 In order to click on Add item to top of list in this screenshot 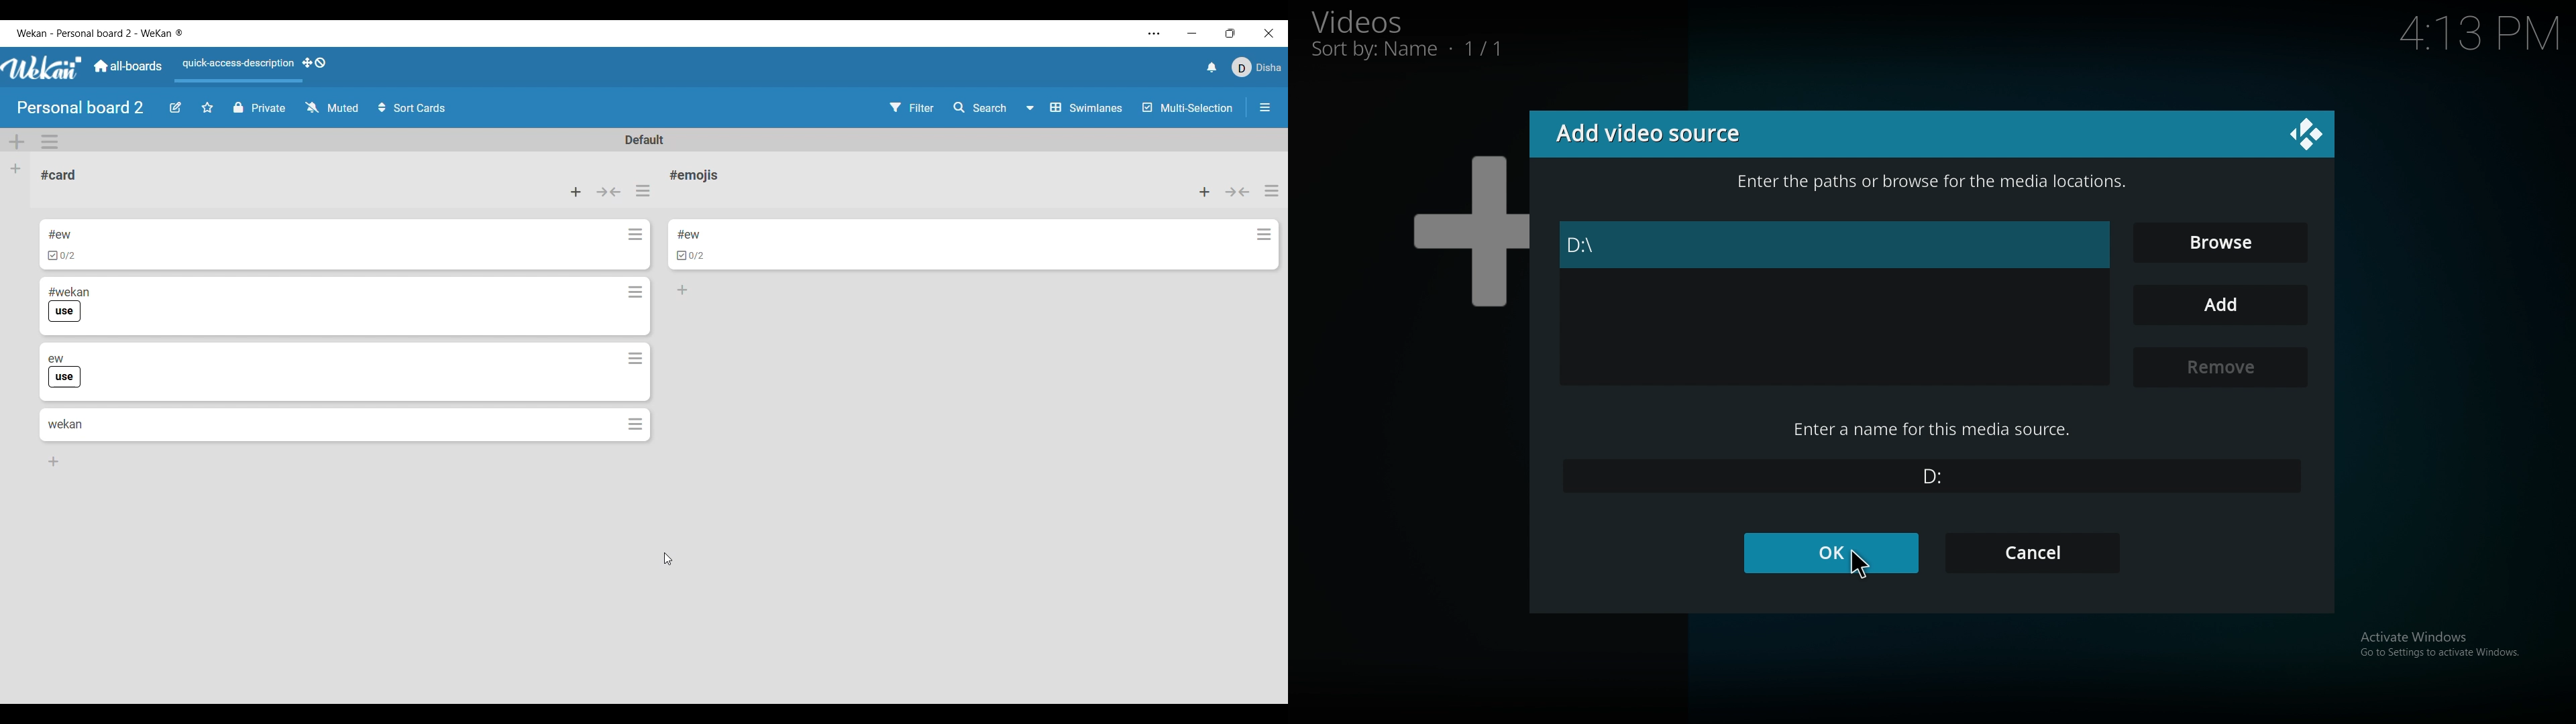, I will do `click(1205, 192)`.